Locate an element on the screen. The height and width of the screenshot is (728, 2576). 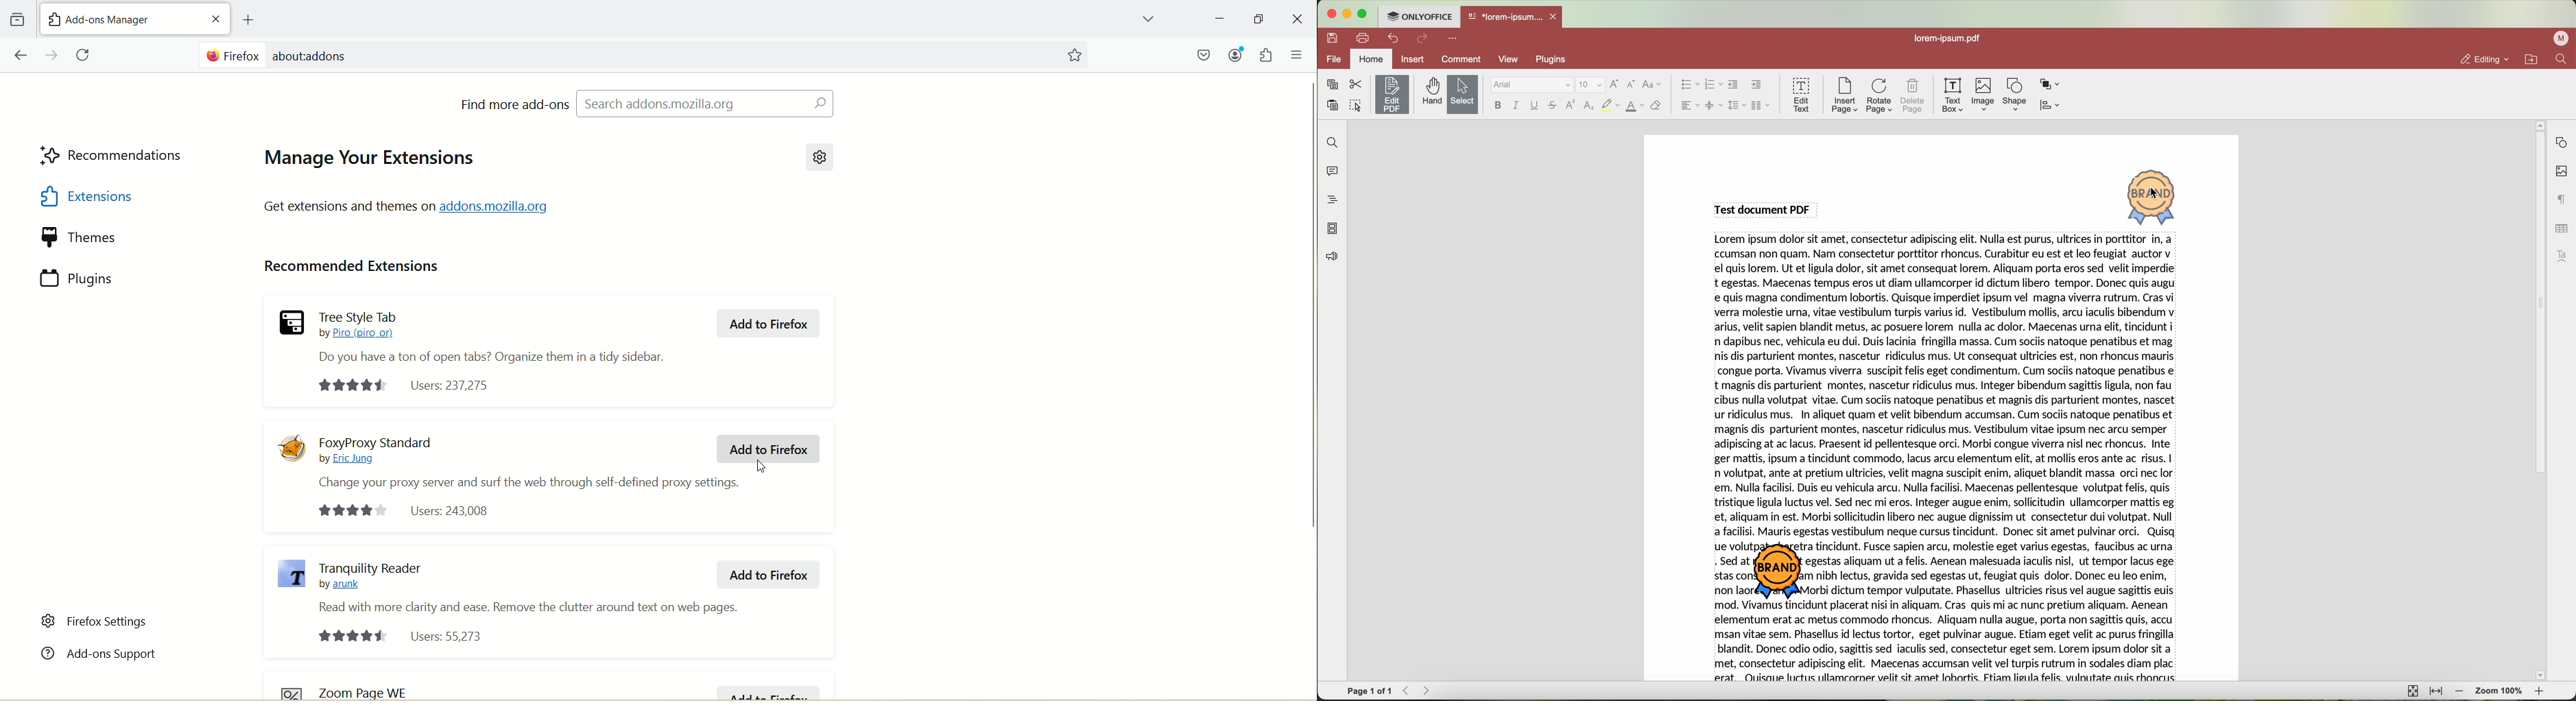
Add to Firefox is located at coordinates (770, 575).